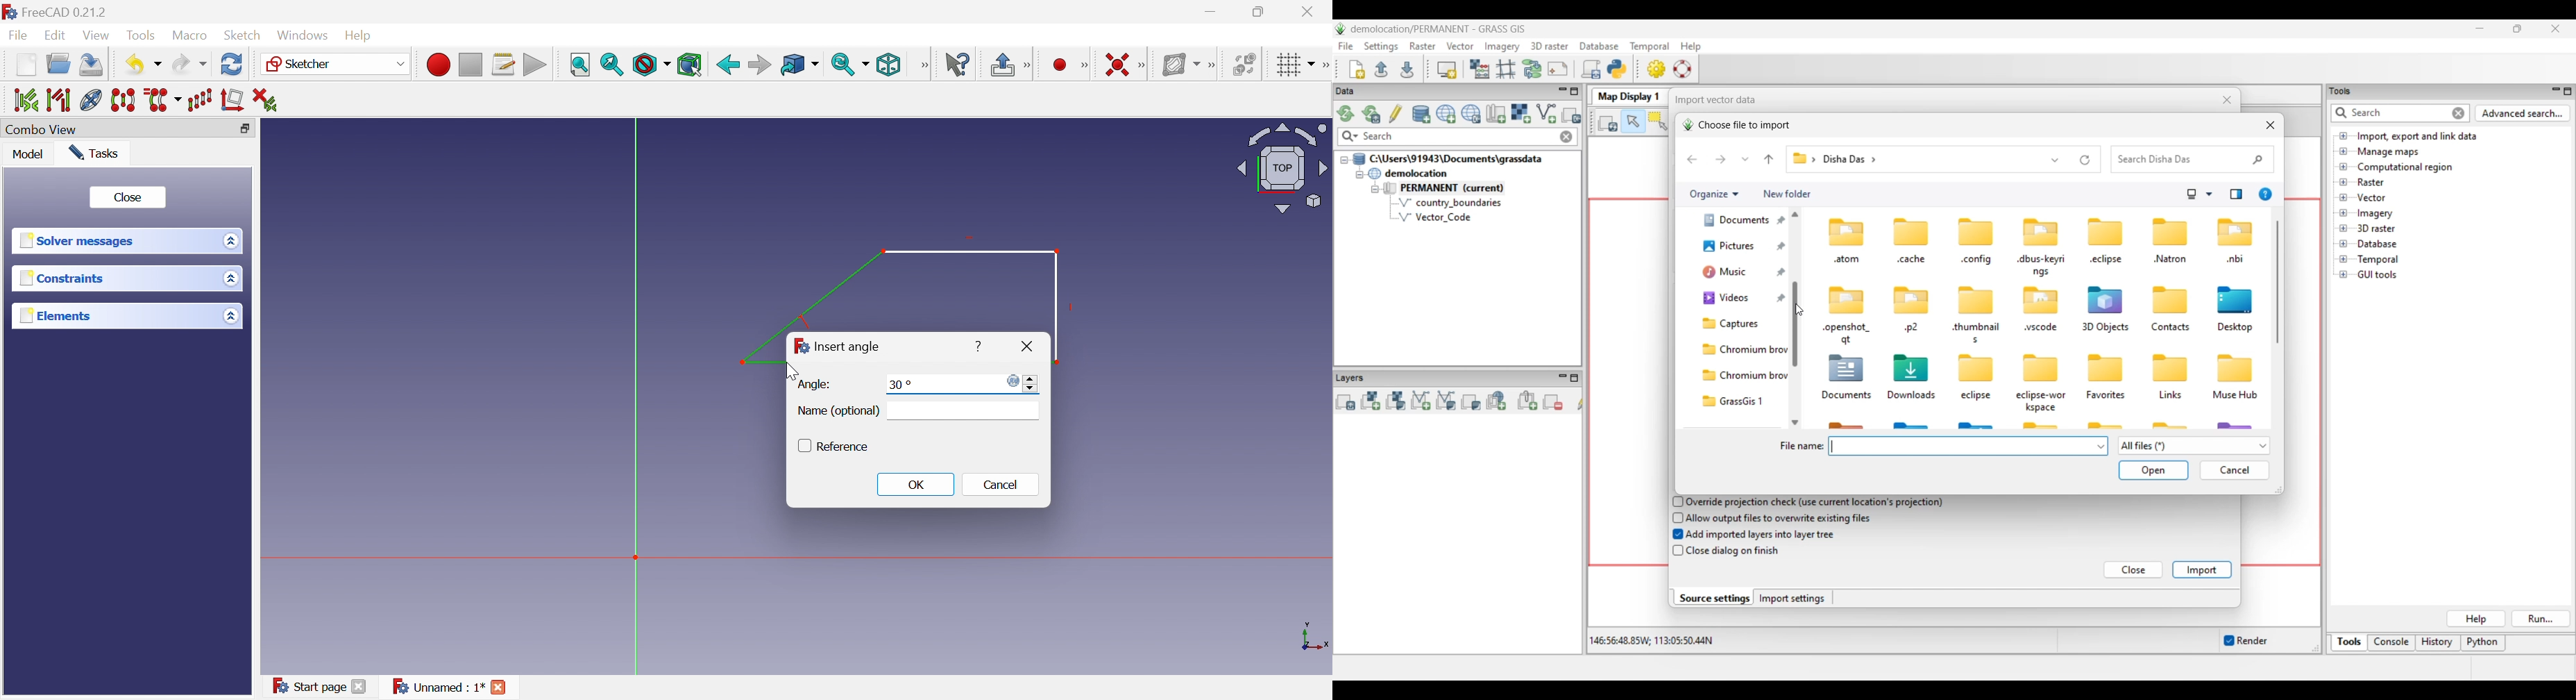 This screenshot has height=700, width=2576. Describe the element at coordinates (1312, 62) in the screenshot. I see `Drop Down` at that location.